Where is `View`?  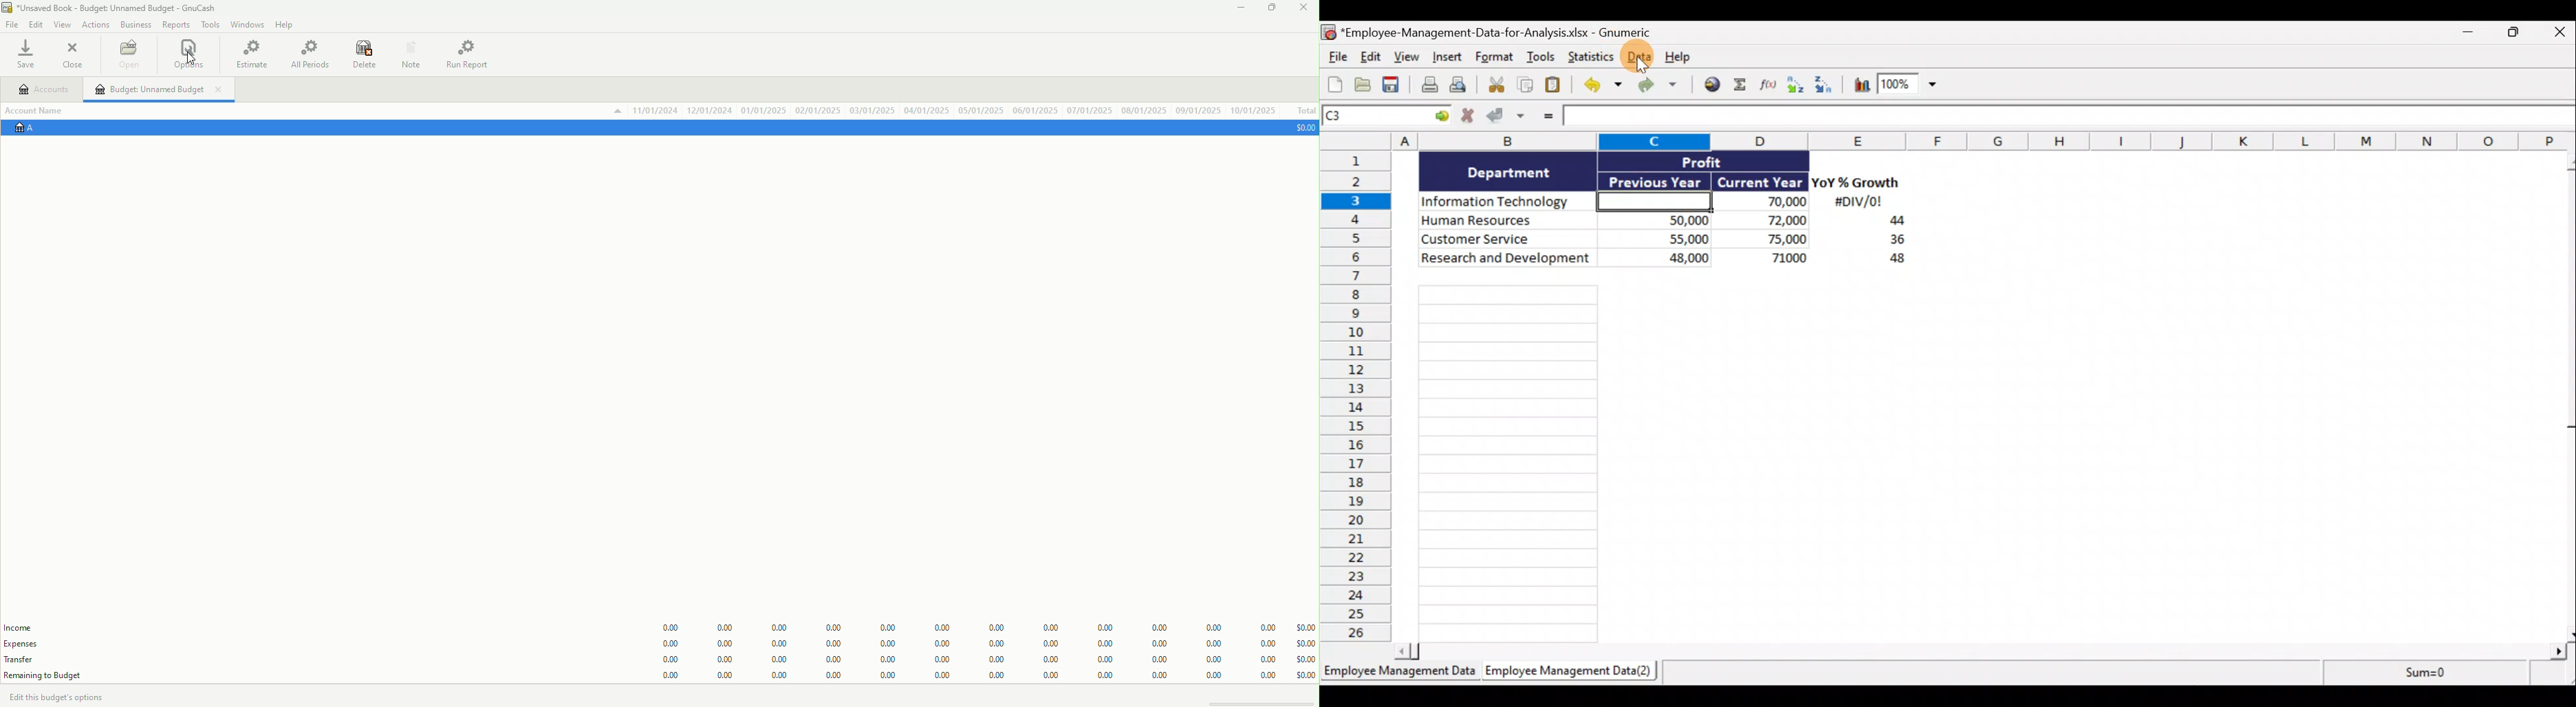
View is located at coordinates (61, 25).